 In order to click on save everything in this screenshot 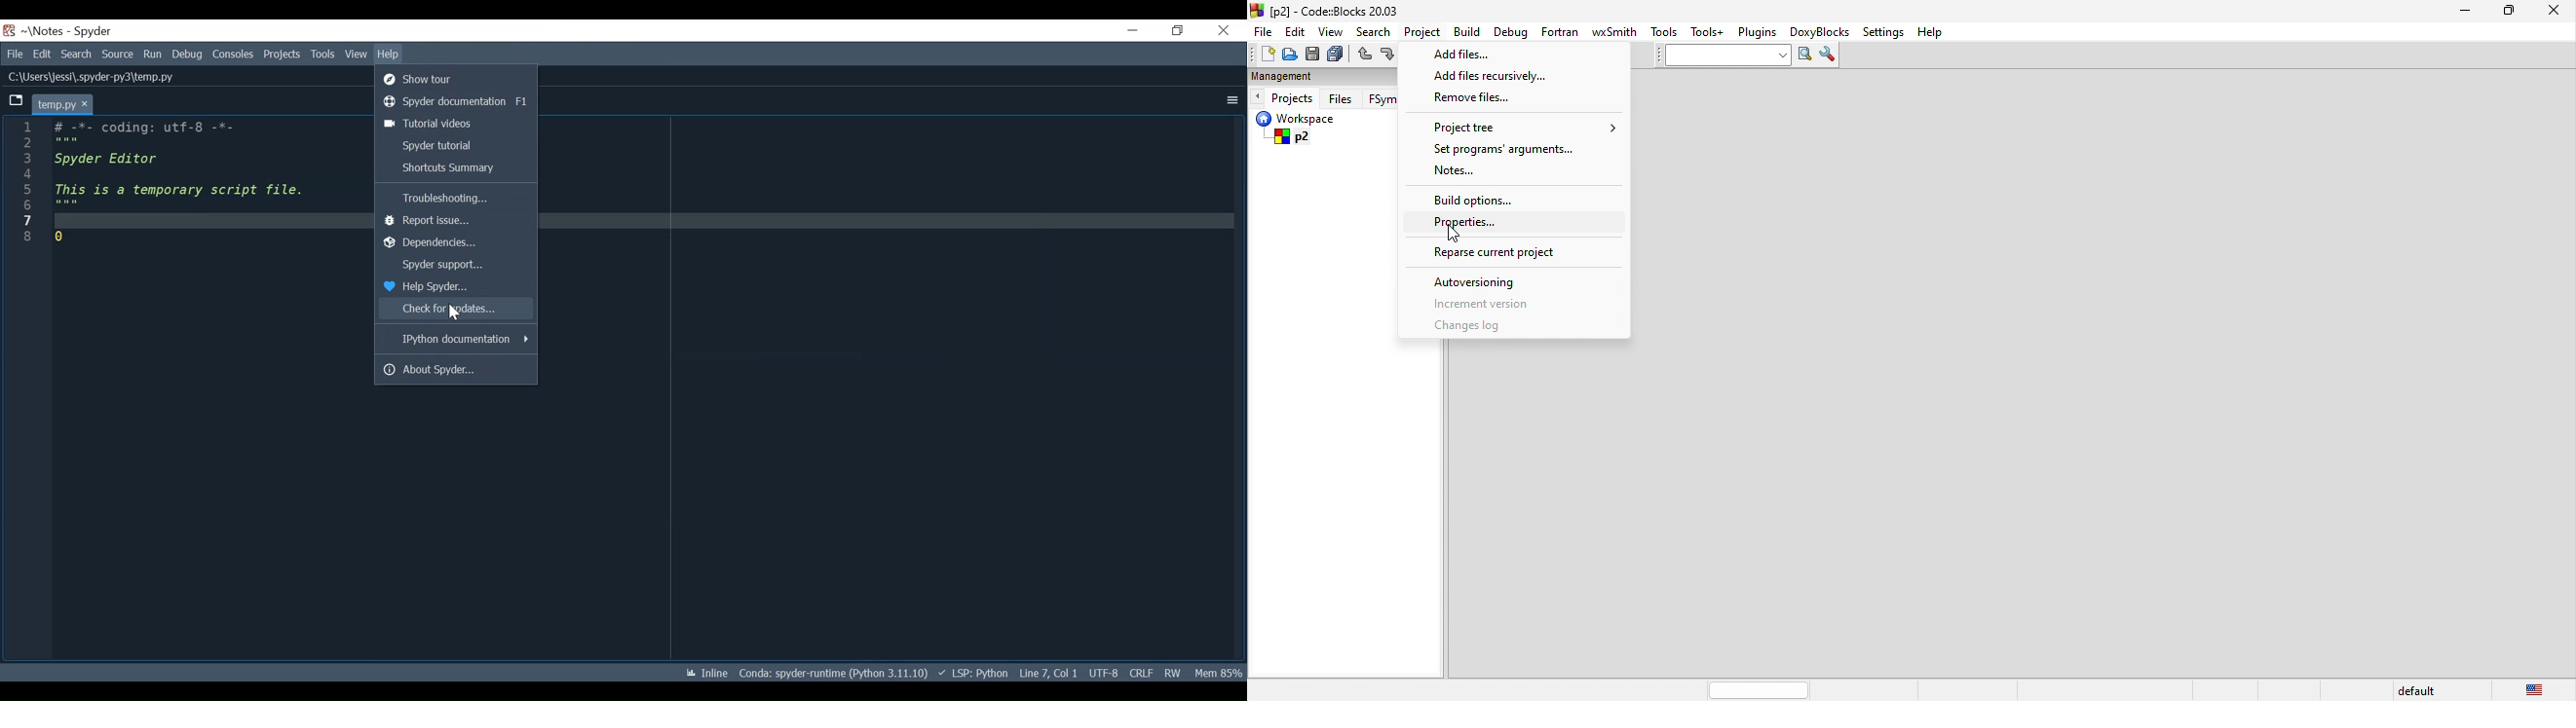, I will do `click(1337, 55)`.